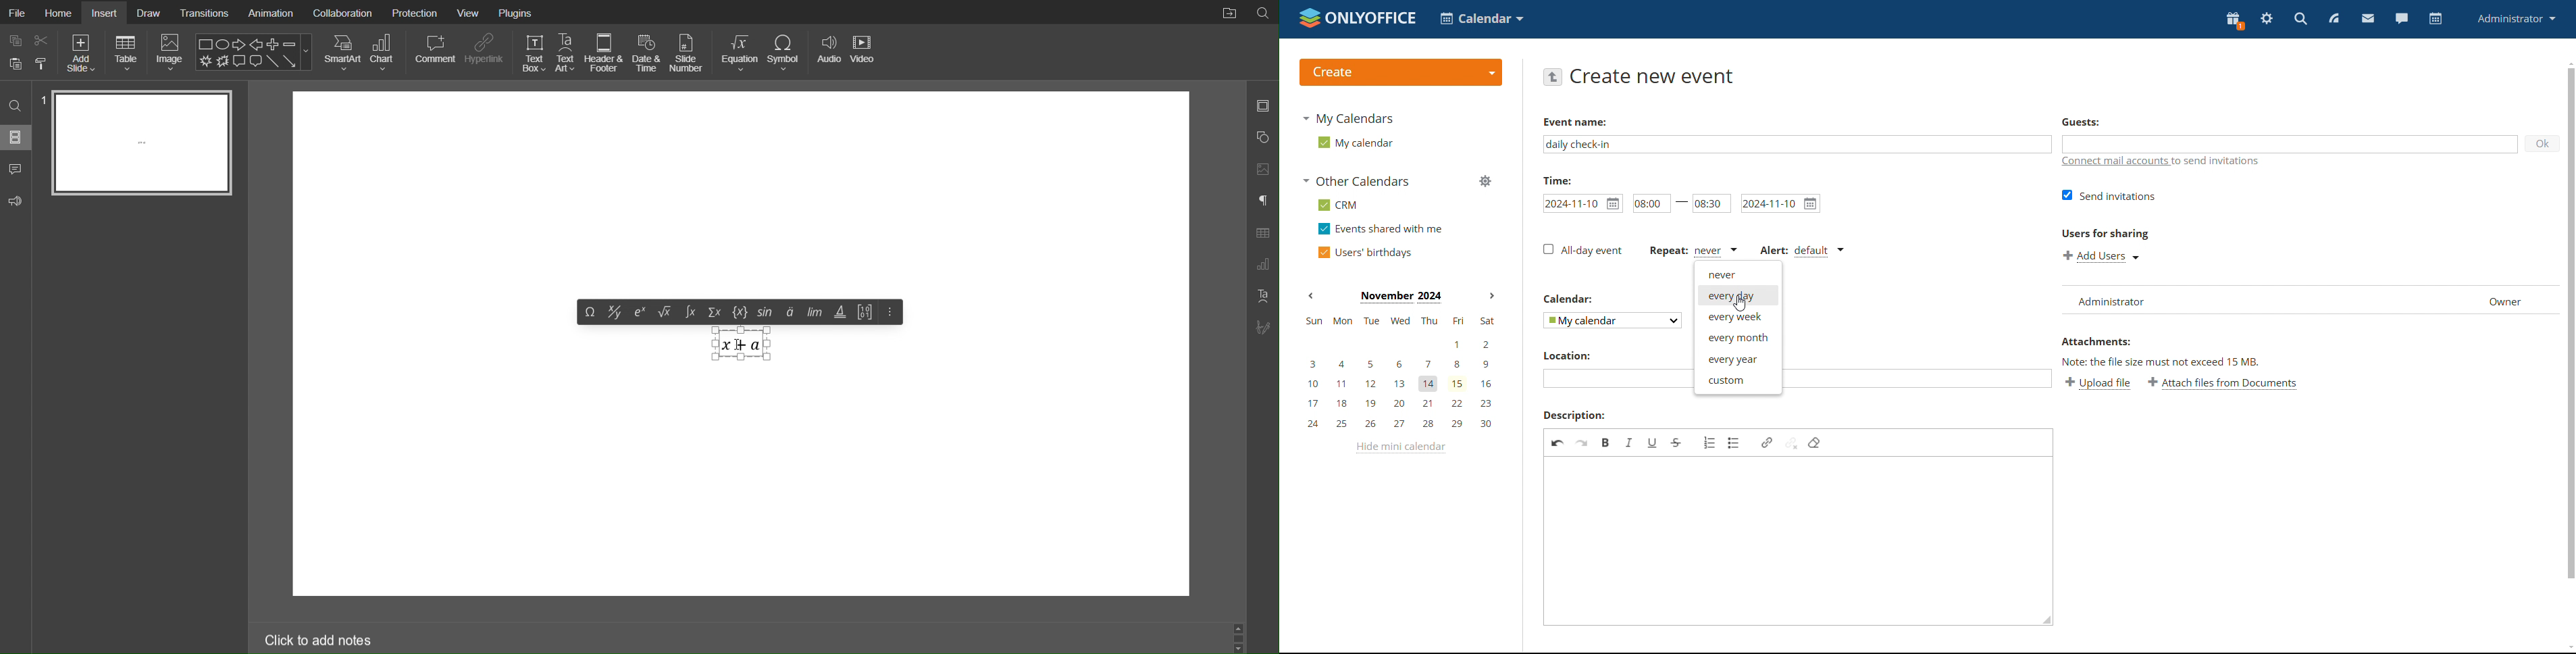 The image size is (2576, 672). What do you see at coordinates (1399, 296) in the screenshot?
I see `current month` at bounding box center [1399, 296].